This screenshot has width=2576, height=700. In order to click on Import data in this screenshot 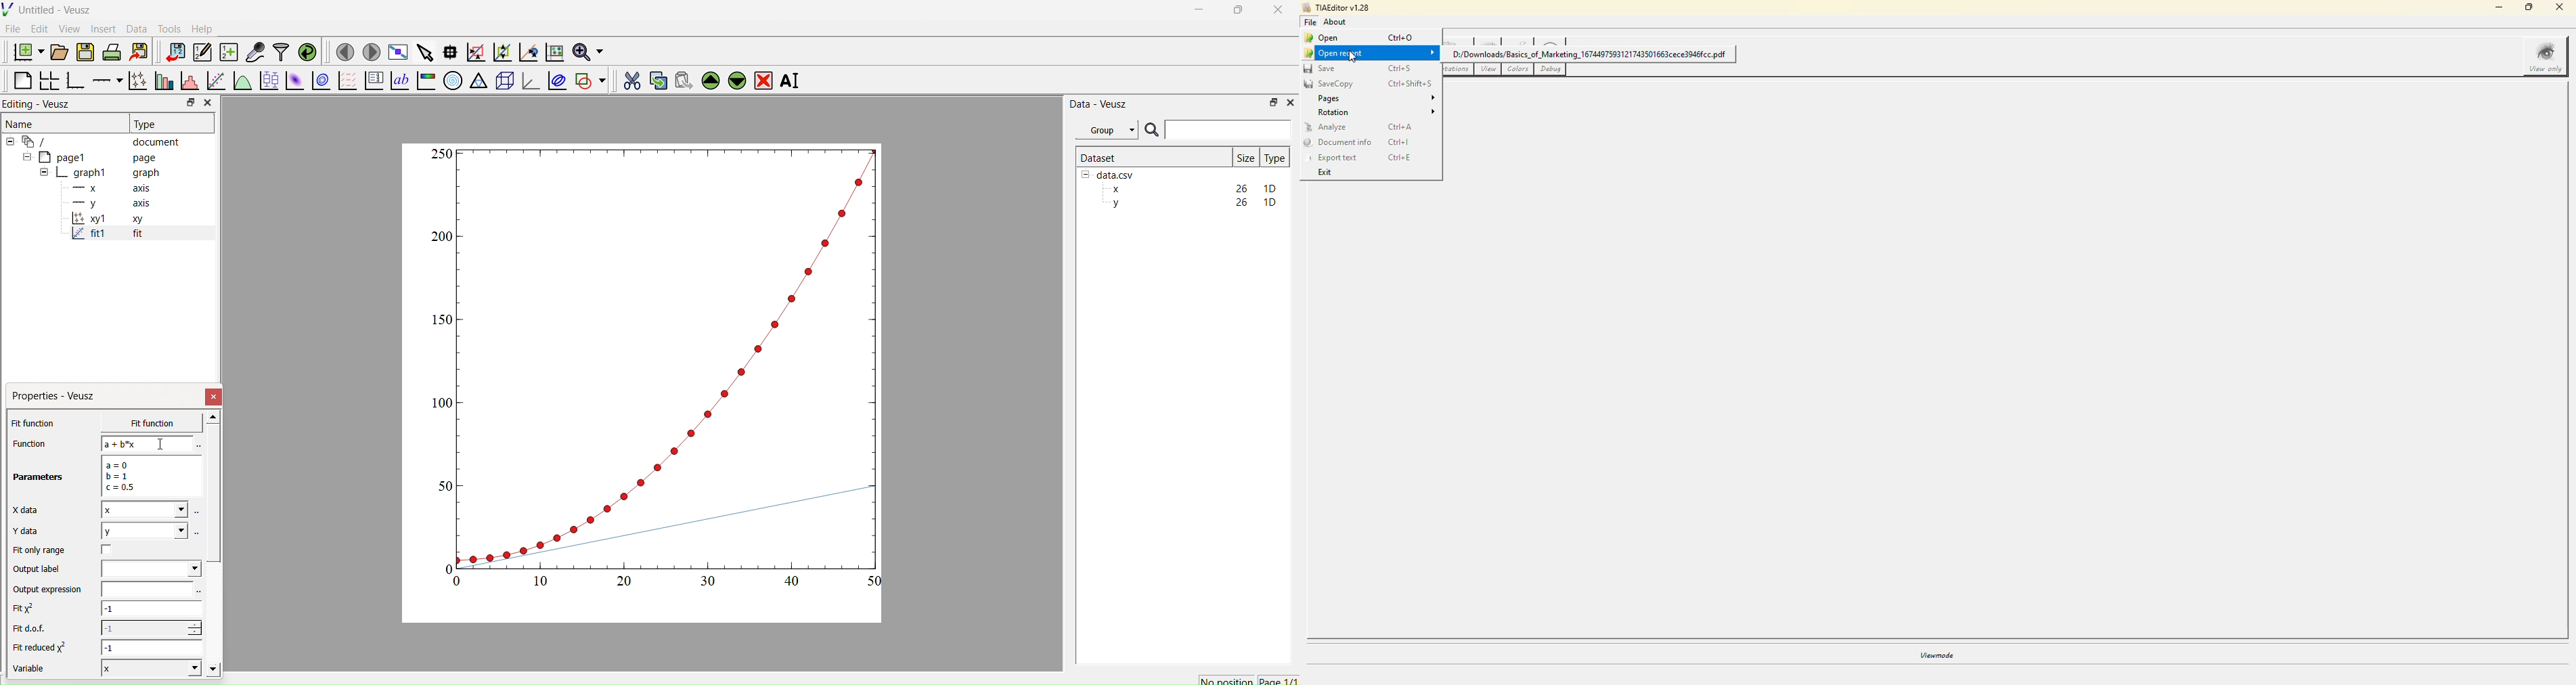, I will do `click(172, 52)`.